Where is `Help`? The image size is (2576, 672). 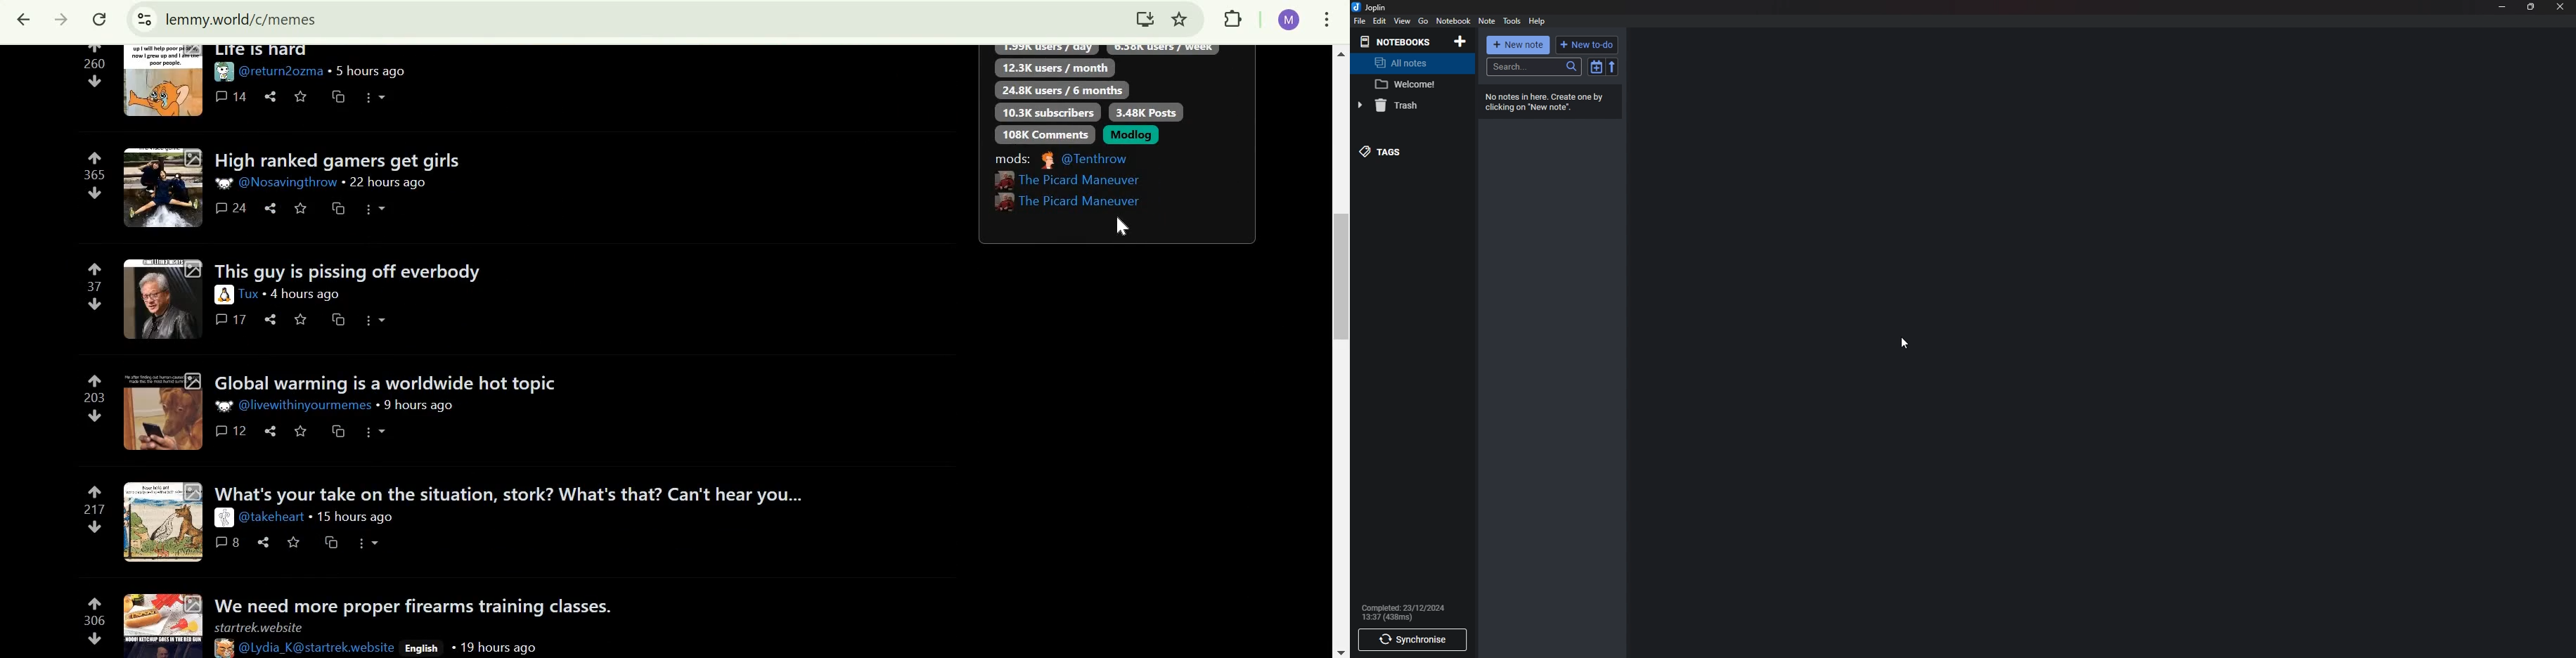
Help is located at coordinates (1537, 22).